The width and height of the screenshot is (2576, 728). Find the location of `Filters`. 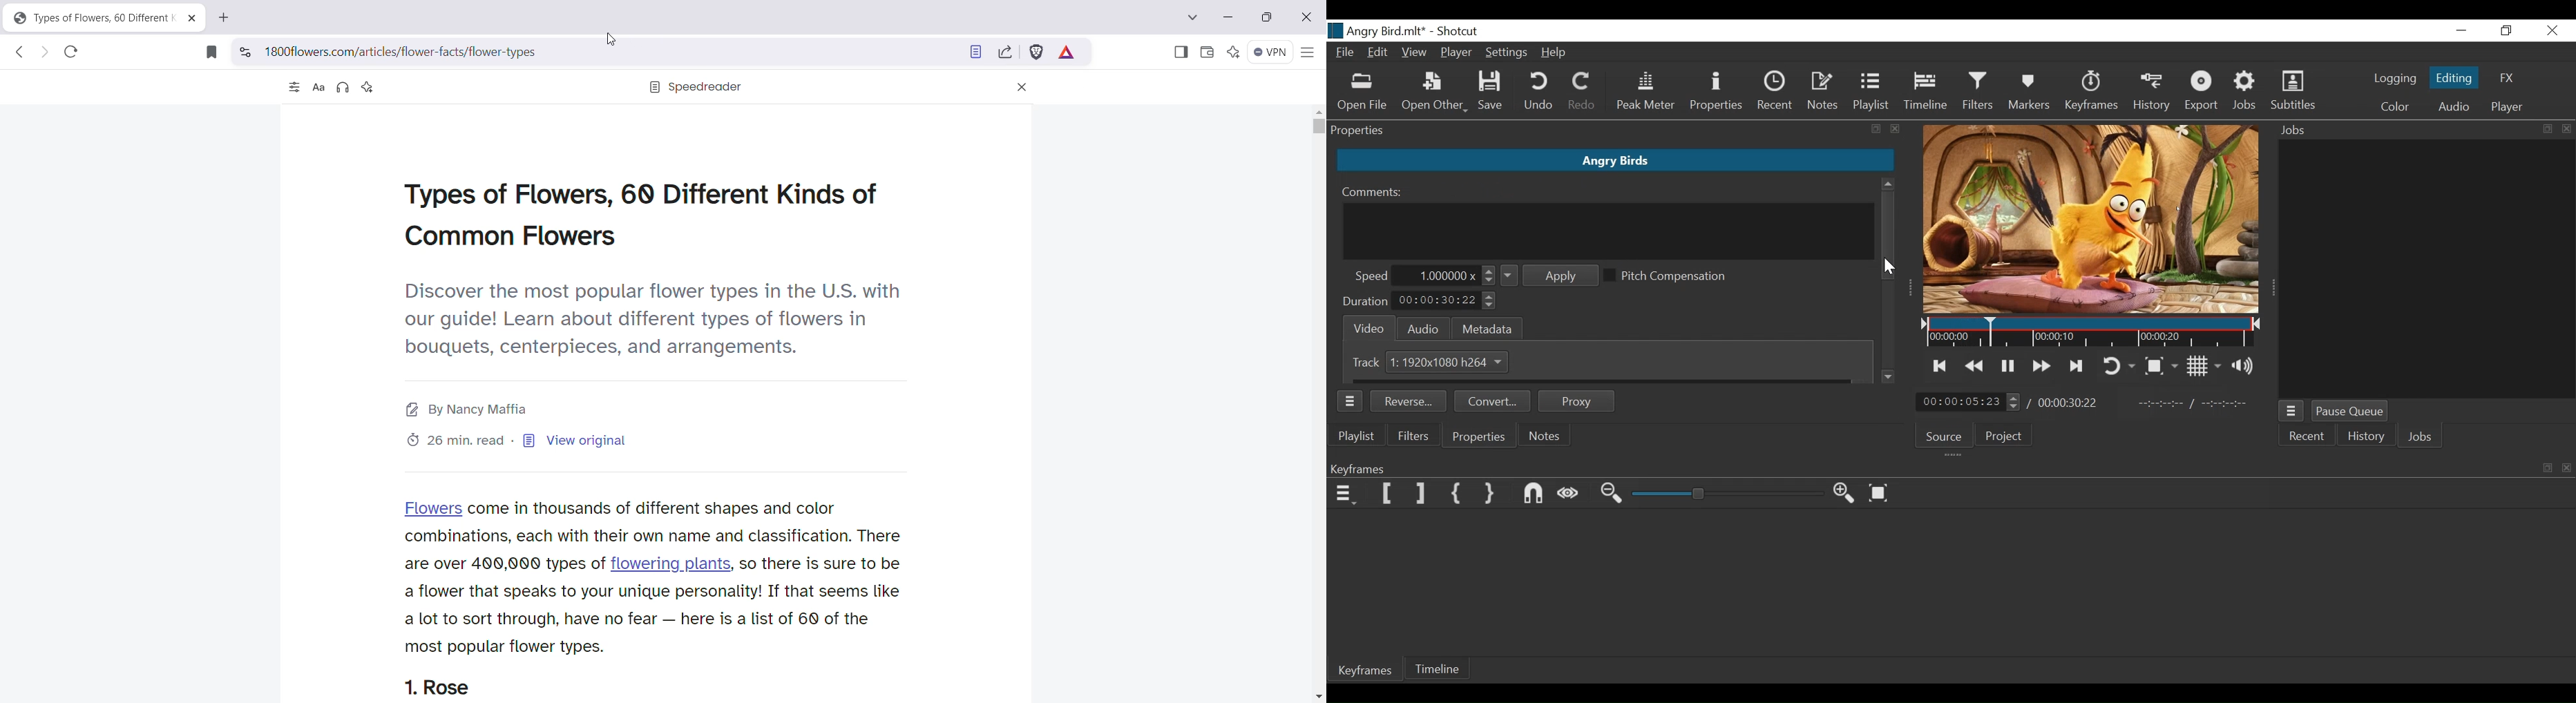

Filters is located at coordinates (1977, 93).